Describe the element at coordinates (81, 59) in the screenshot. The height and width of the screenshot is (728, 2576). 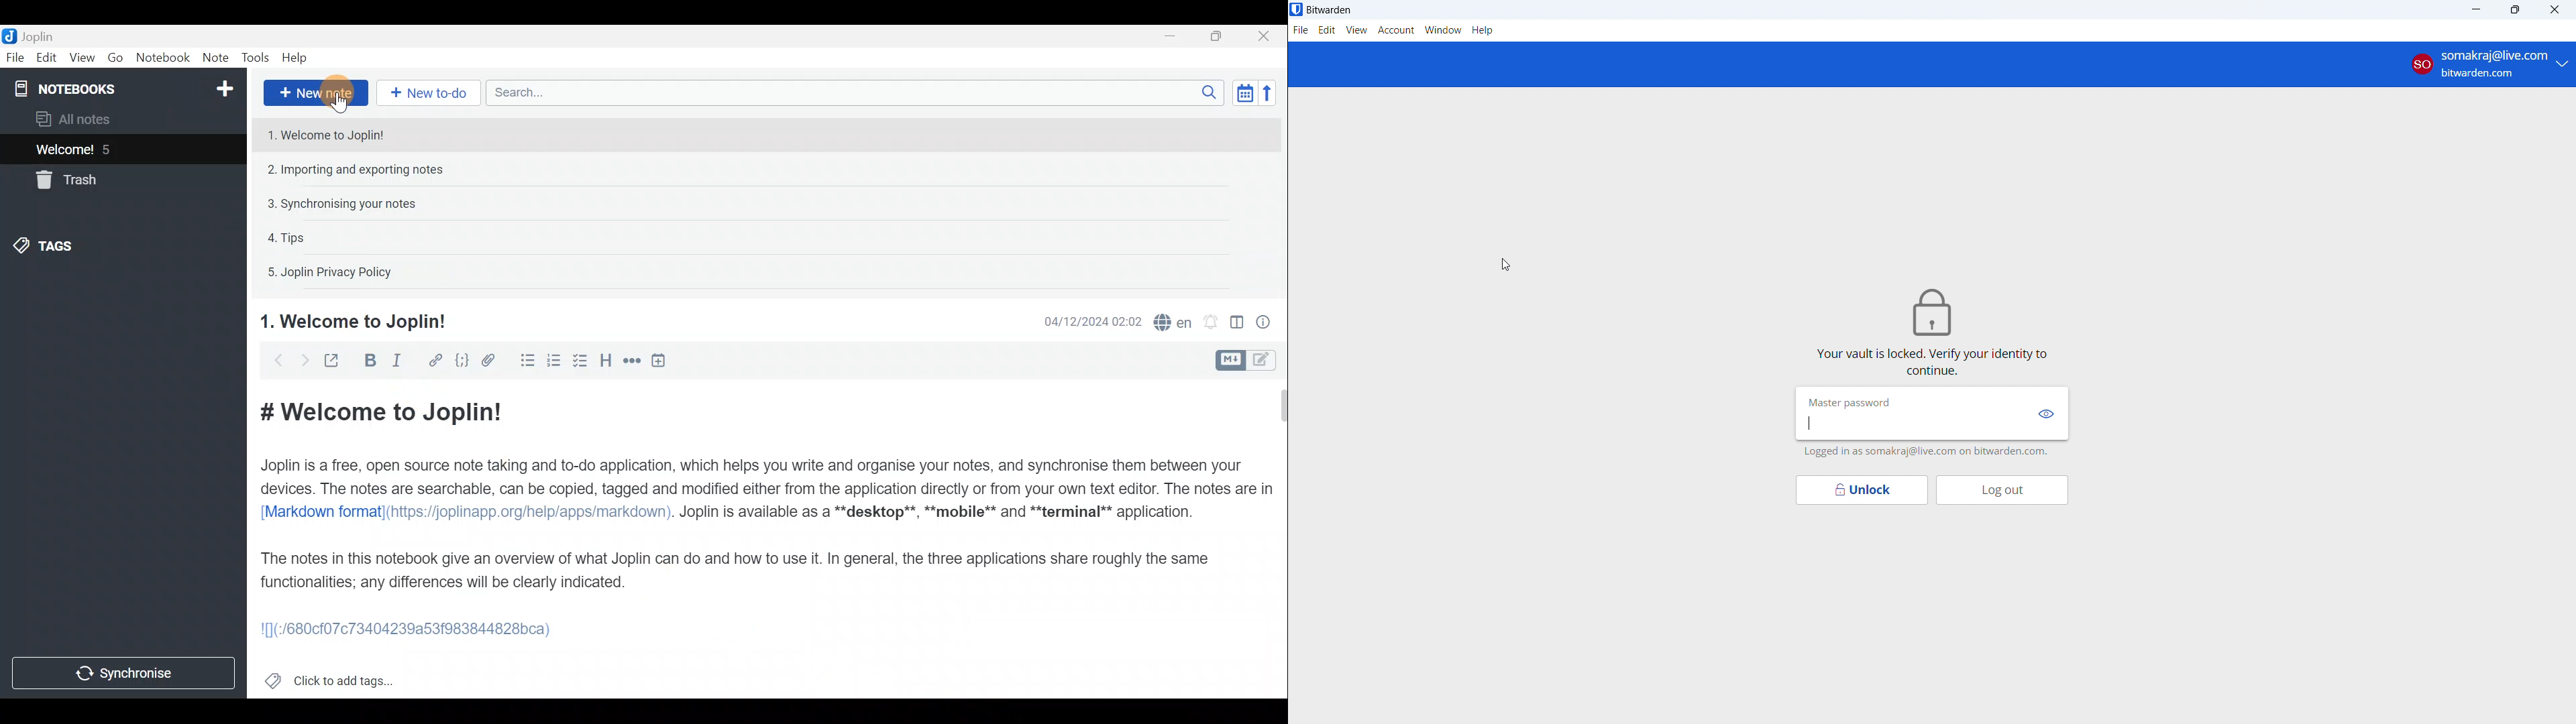
I see `View` at that location.